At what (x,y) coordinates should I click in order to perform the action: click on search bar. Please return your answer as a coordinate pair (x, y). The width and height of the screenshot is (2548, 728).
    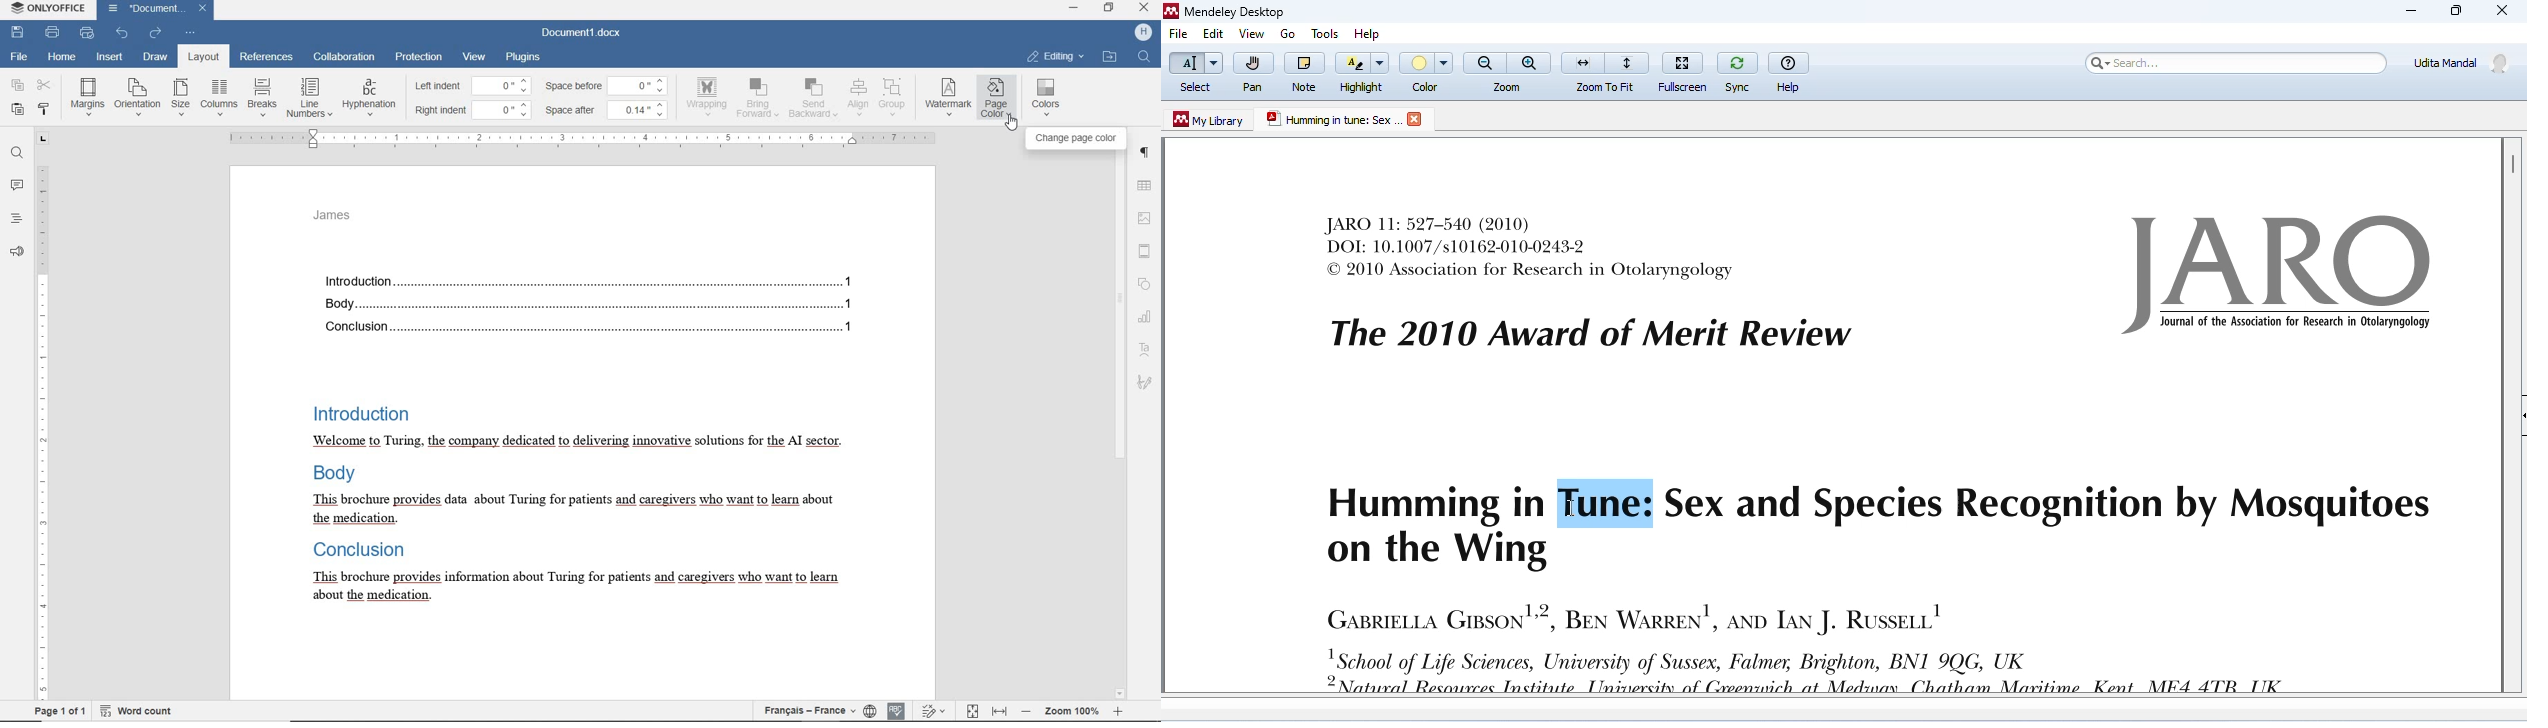
    Looking at the image, I should click on (2233, 62).